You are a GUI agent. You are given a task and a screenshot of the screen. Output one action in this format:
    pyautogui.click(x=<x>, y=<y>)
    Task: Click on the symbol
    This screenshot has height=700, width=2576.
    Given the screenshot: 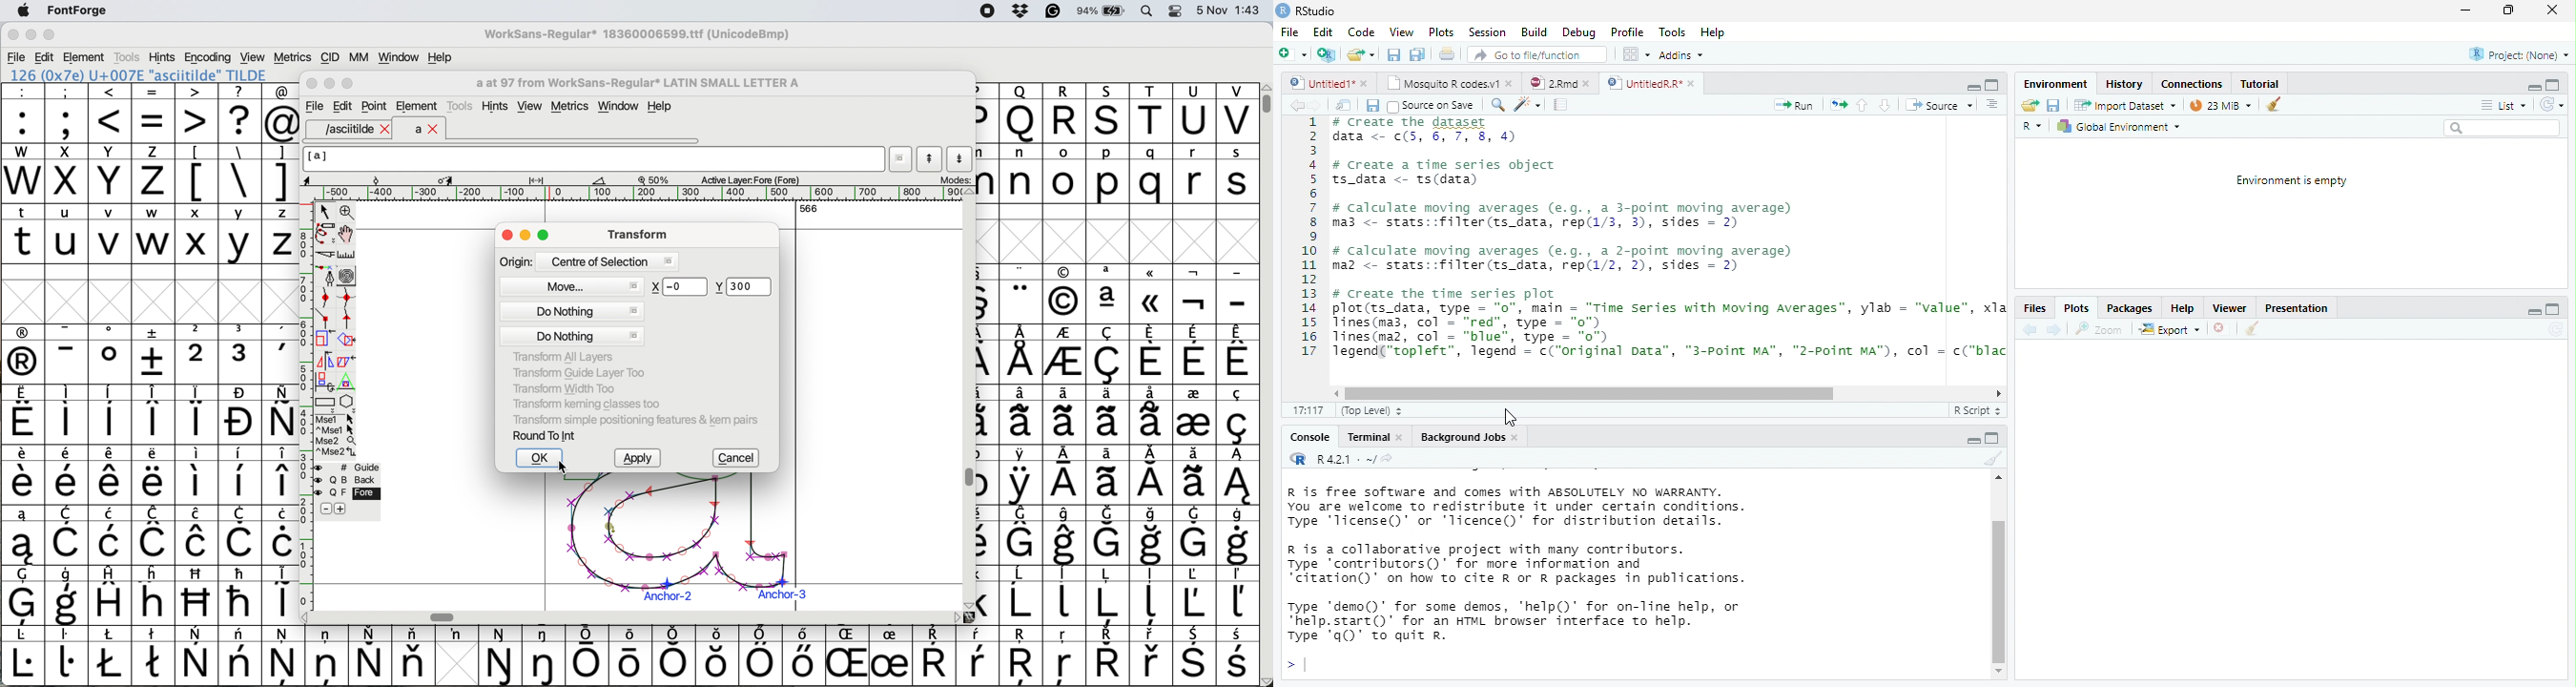 What is the action you would take?
    pyautogui.click(x=1022, y=535)
    